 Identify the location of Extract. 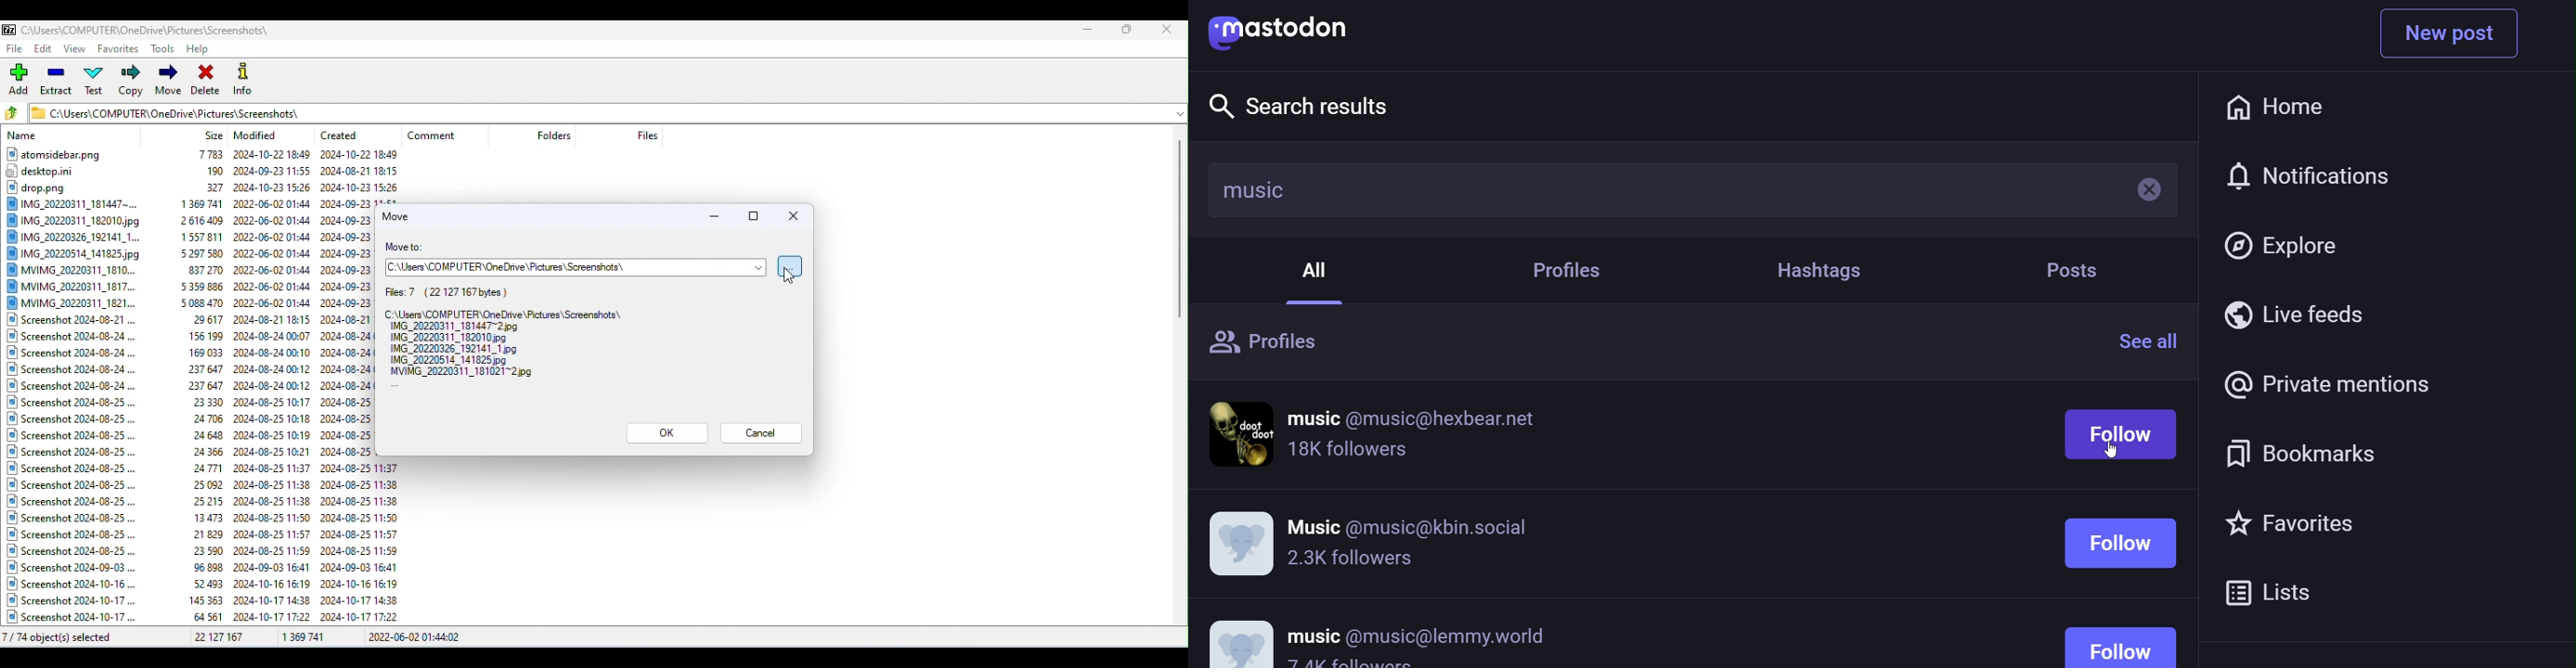
(58, 83).